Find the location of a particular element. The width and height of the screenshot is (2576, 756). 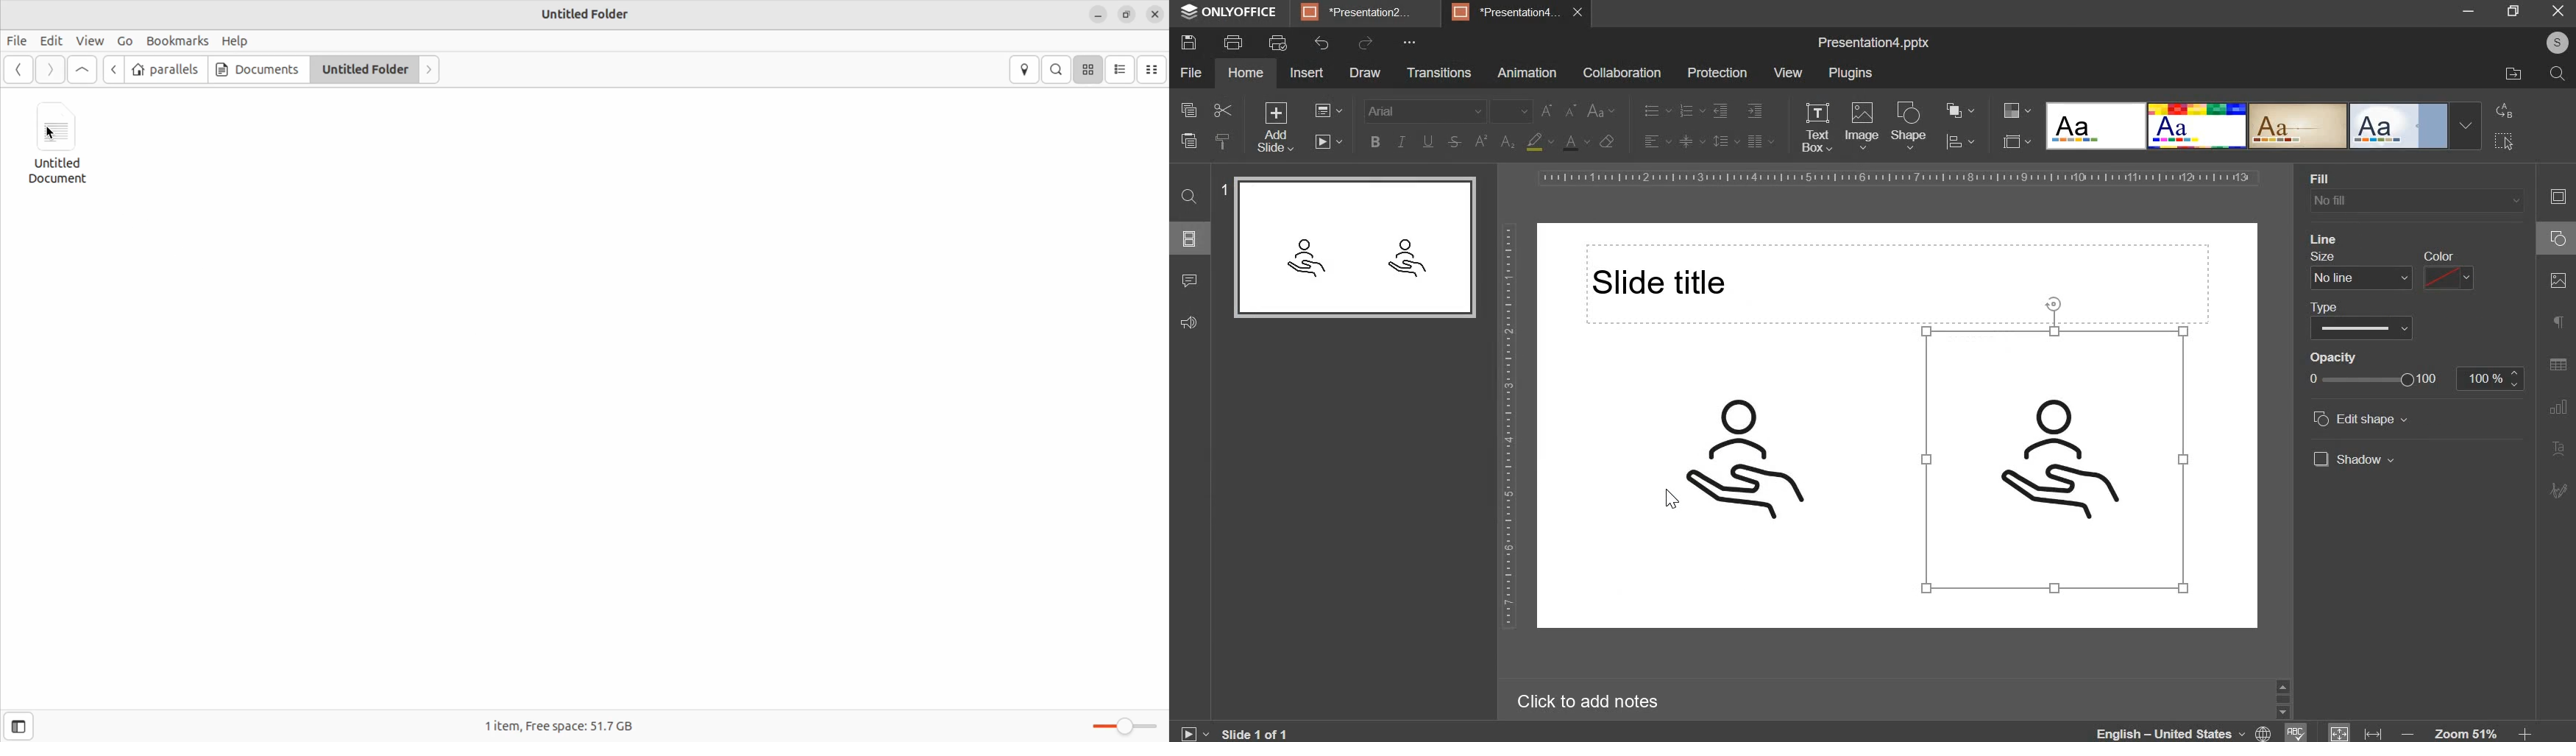

copy is located at coordinates (1188, 110).